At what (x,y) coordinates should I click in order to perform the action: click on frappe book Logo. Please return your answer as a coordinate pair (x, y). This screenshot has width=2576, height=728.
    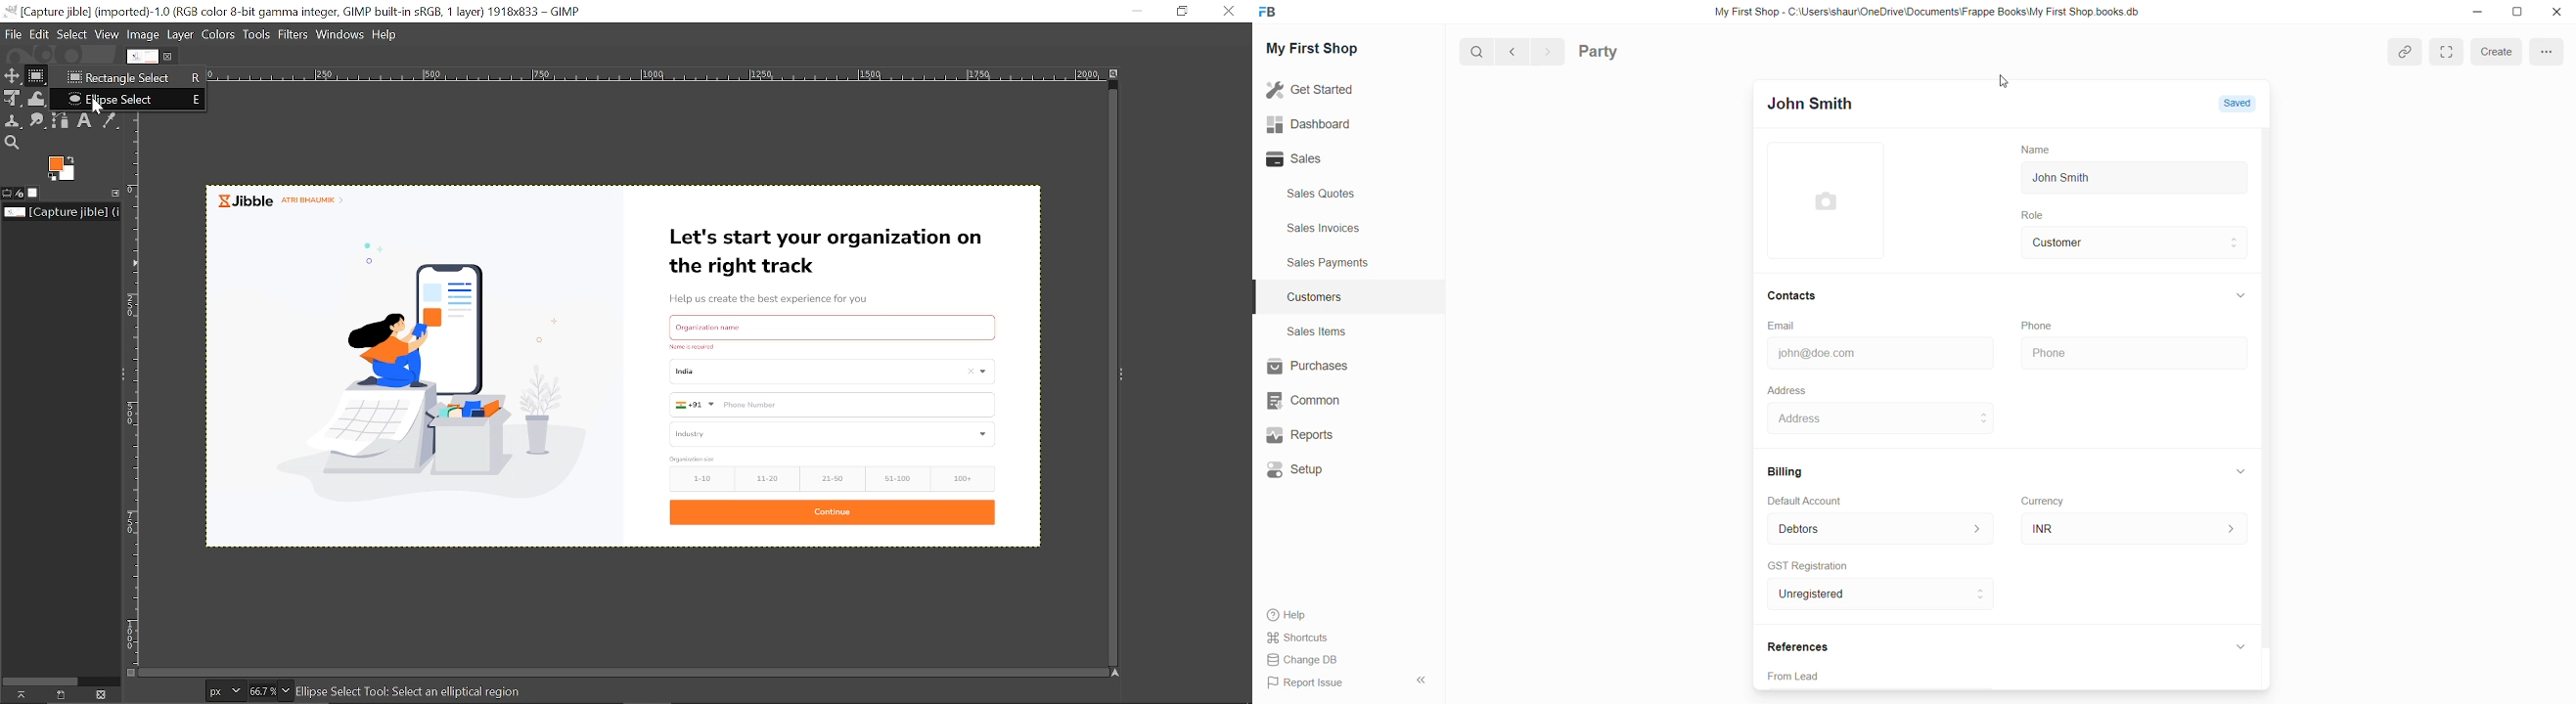
    Looking at the image, I should click on (1271, 14).